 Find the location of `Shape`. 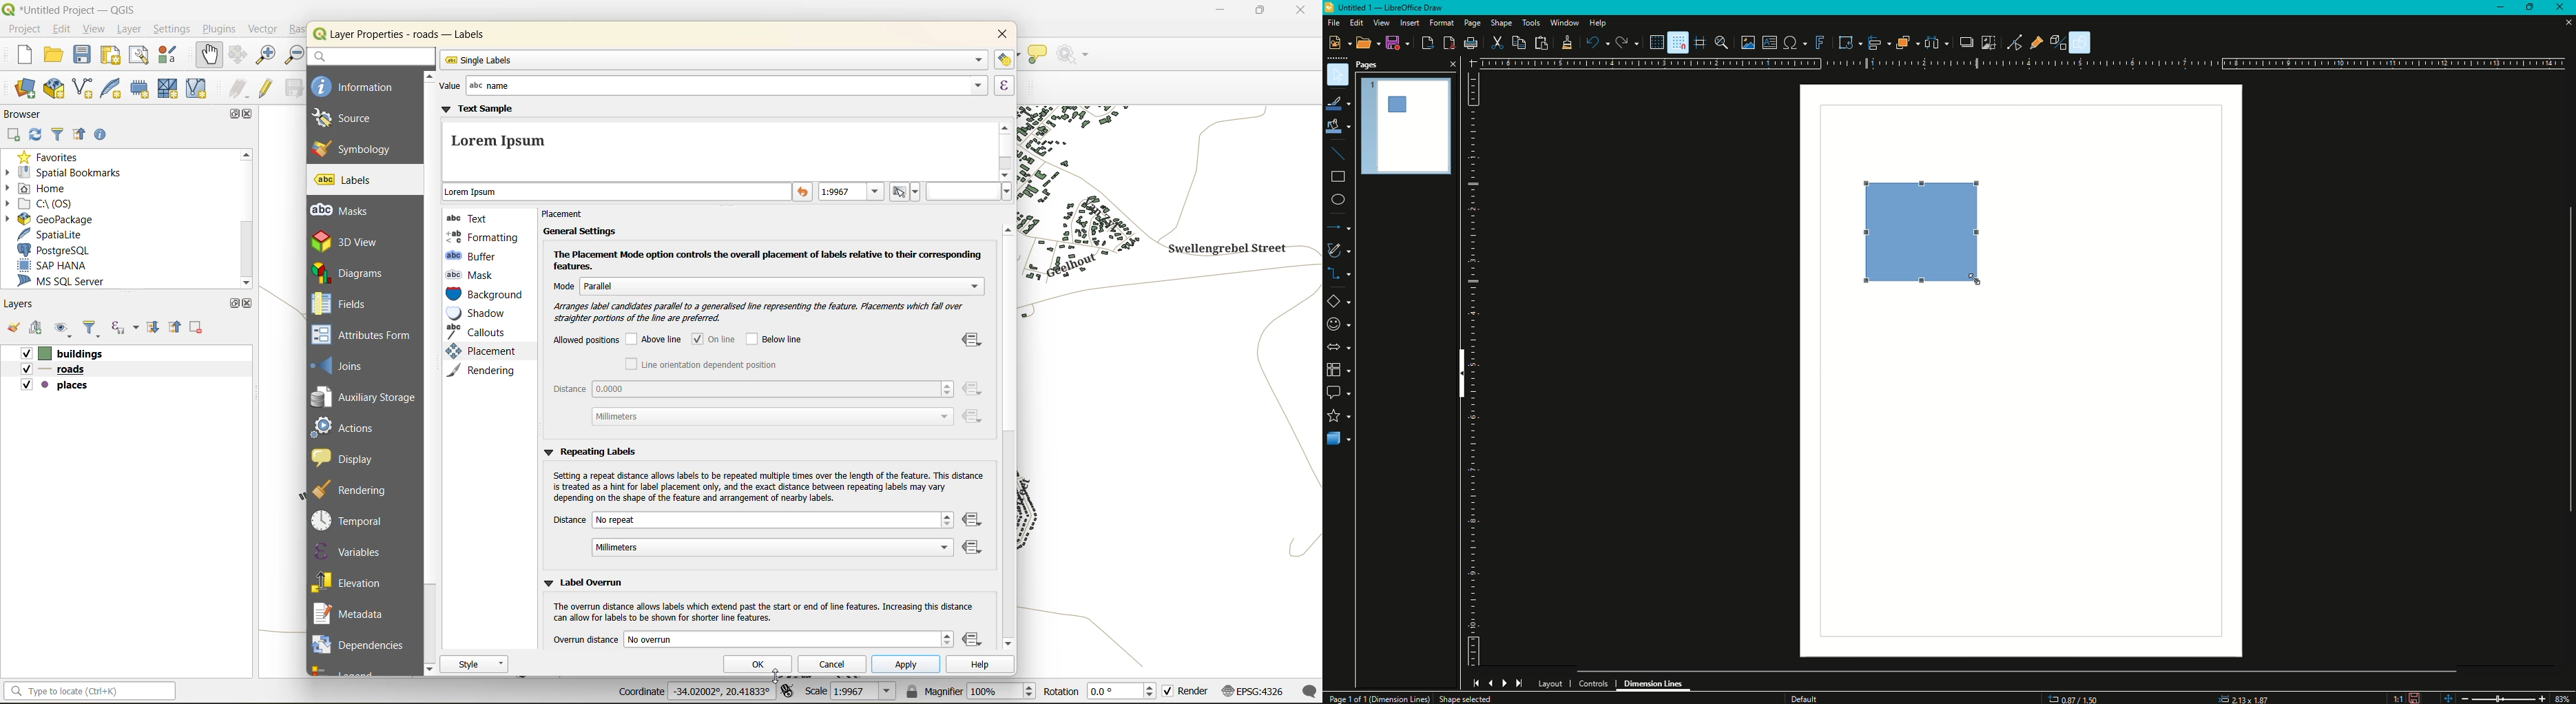

Shape is located at coordinates (1501, 24).